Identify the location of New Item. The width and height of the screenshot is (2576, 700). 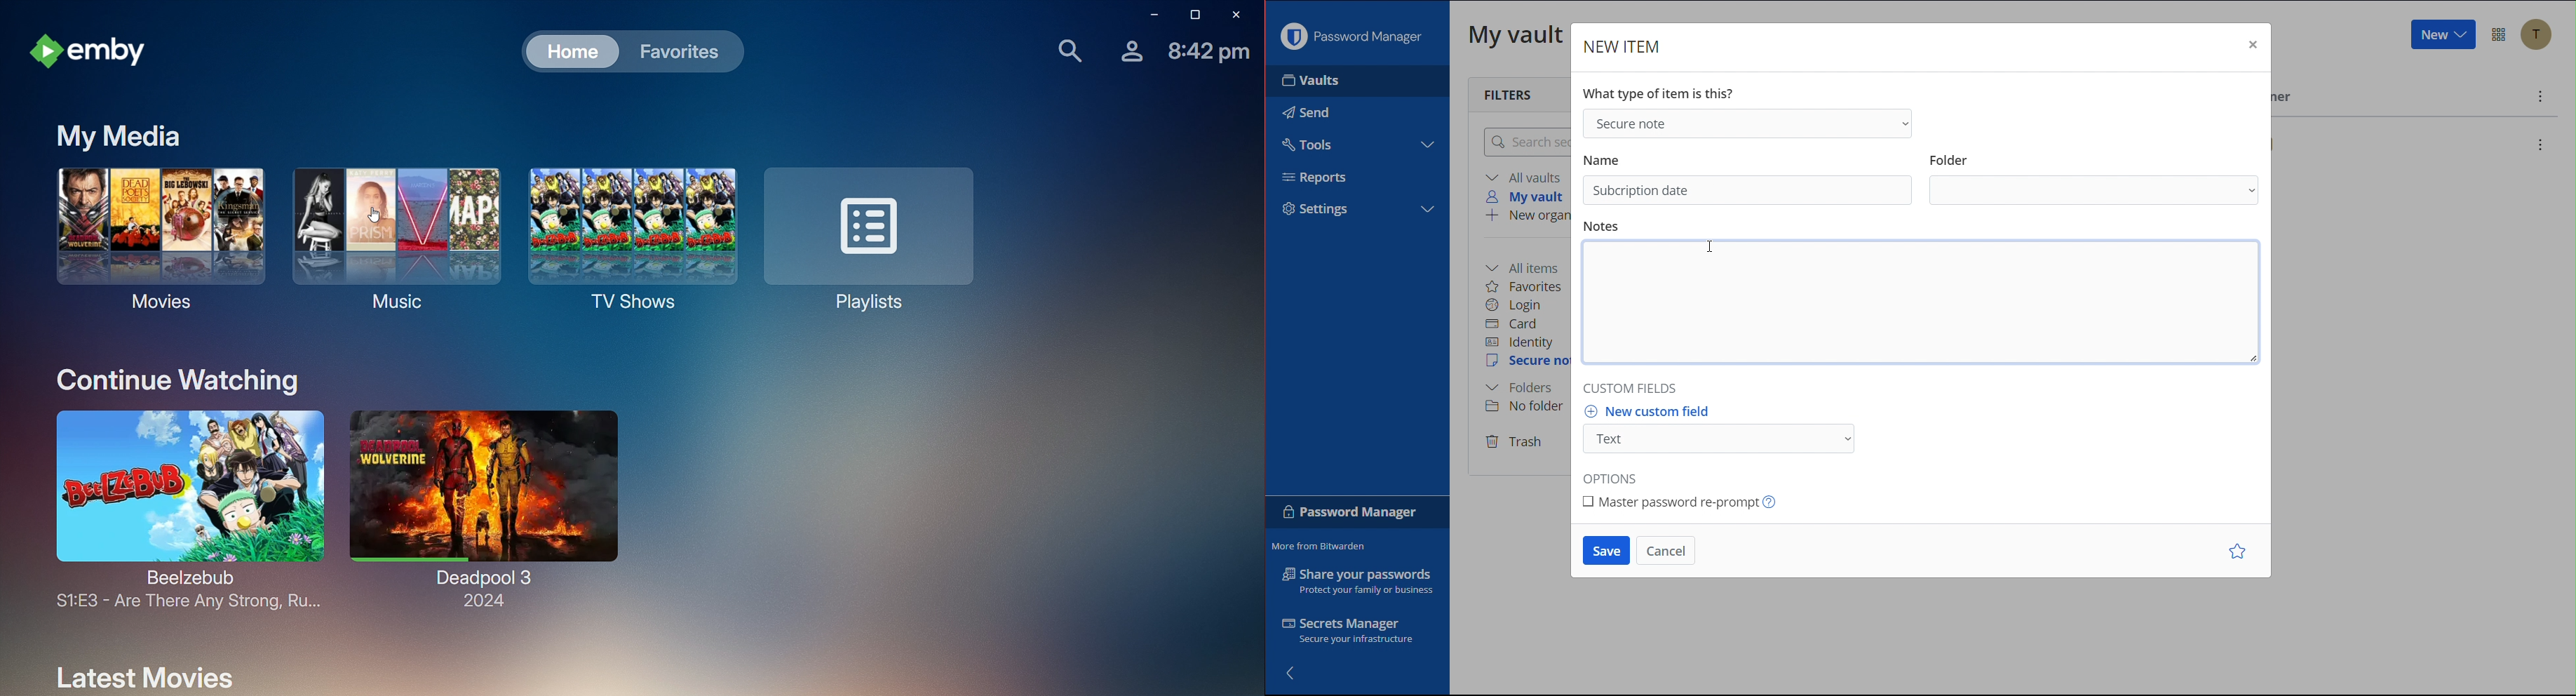
(1623, 48).